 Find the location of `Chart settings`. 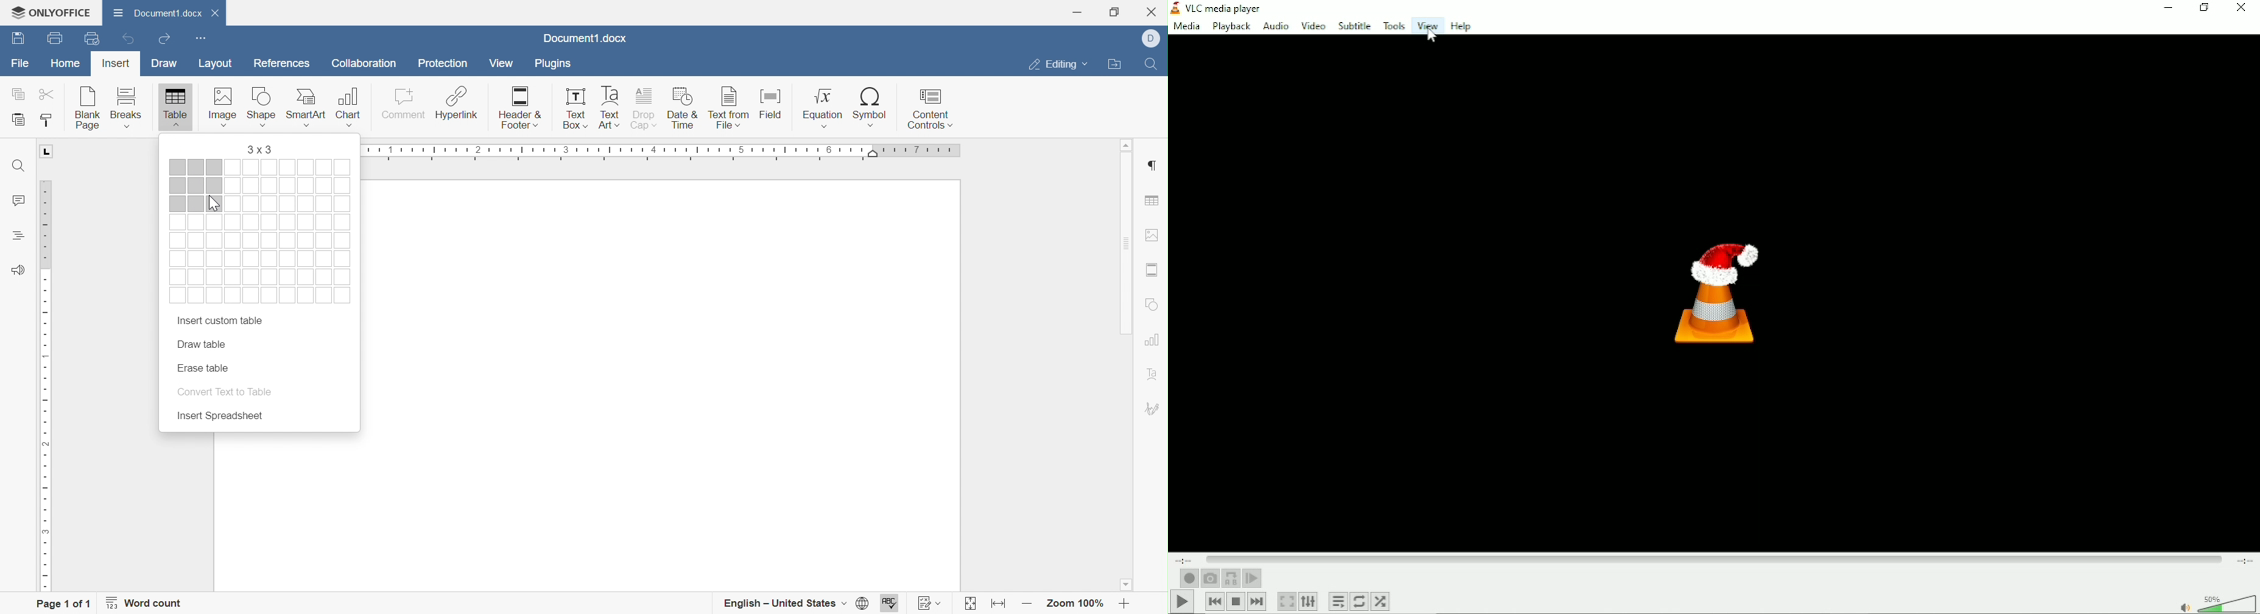

Chart settings is located at coordinates (1151, 339).